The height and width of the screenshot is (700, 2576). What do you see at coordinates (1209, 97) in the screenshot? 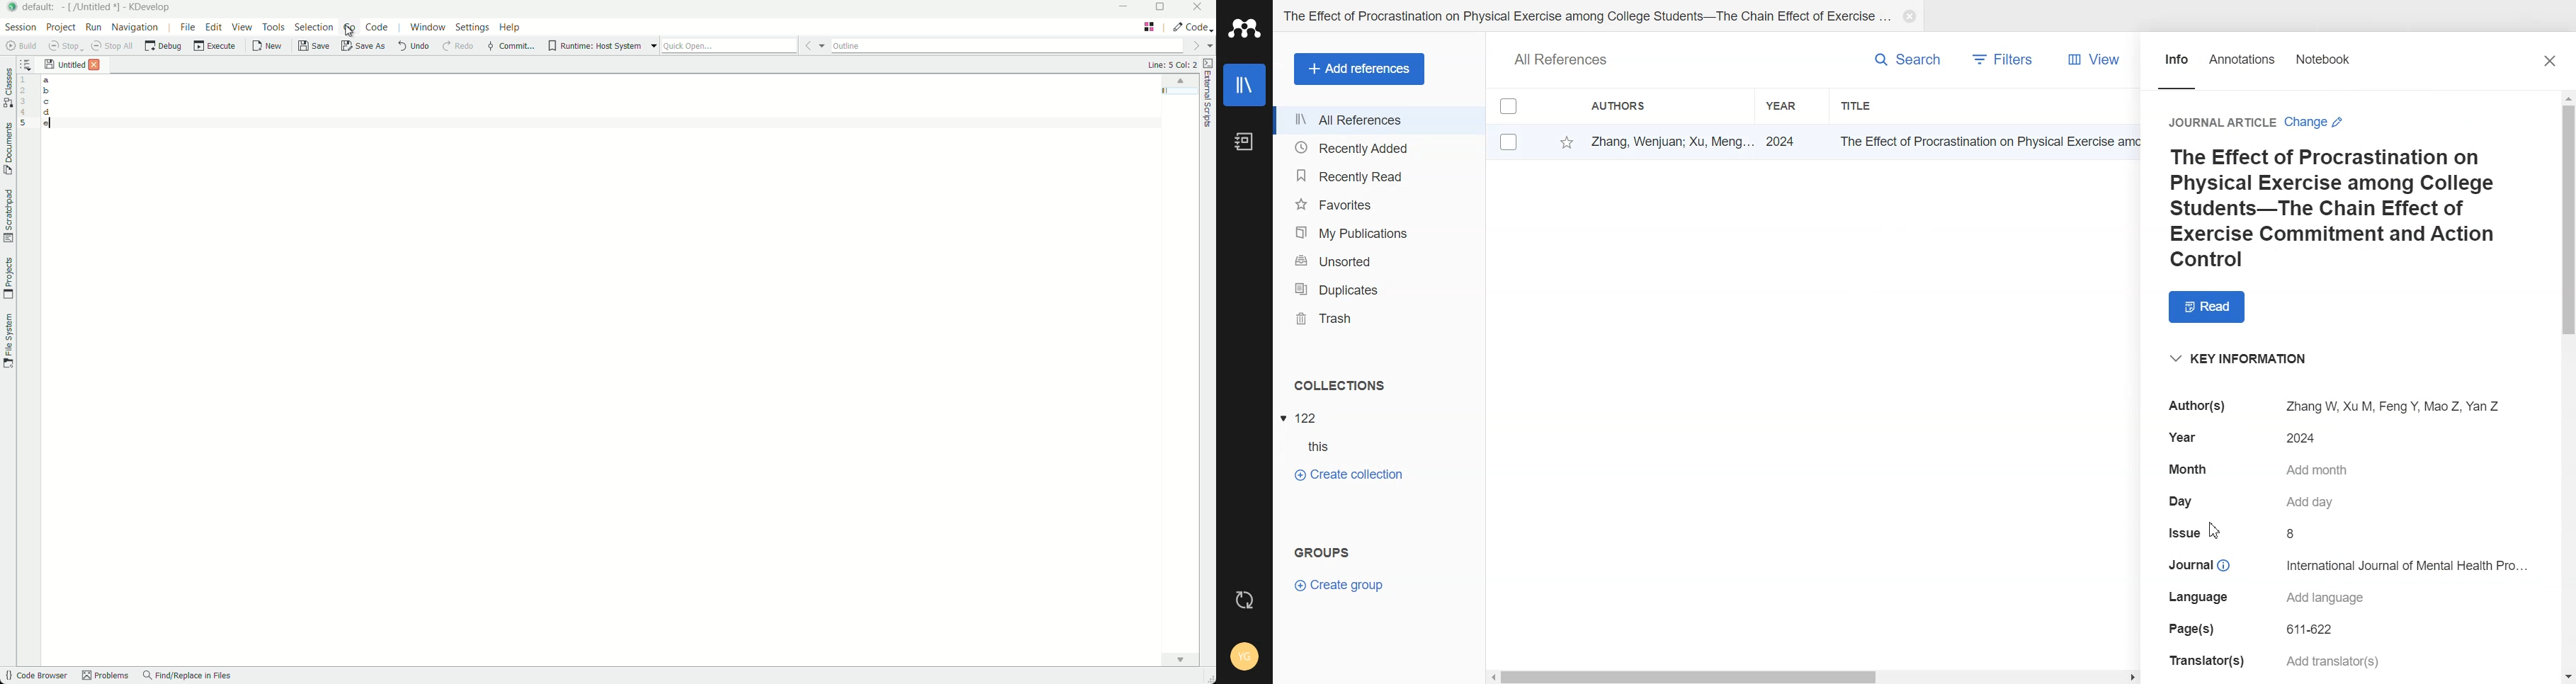
I see `external scripts` at bounding box center [1209, 97].